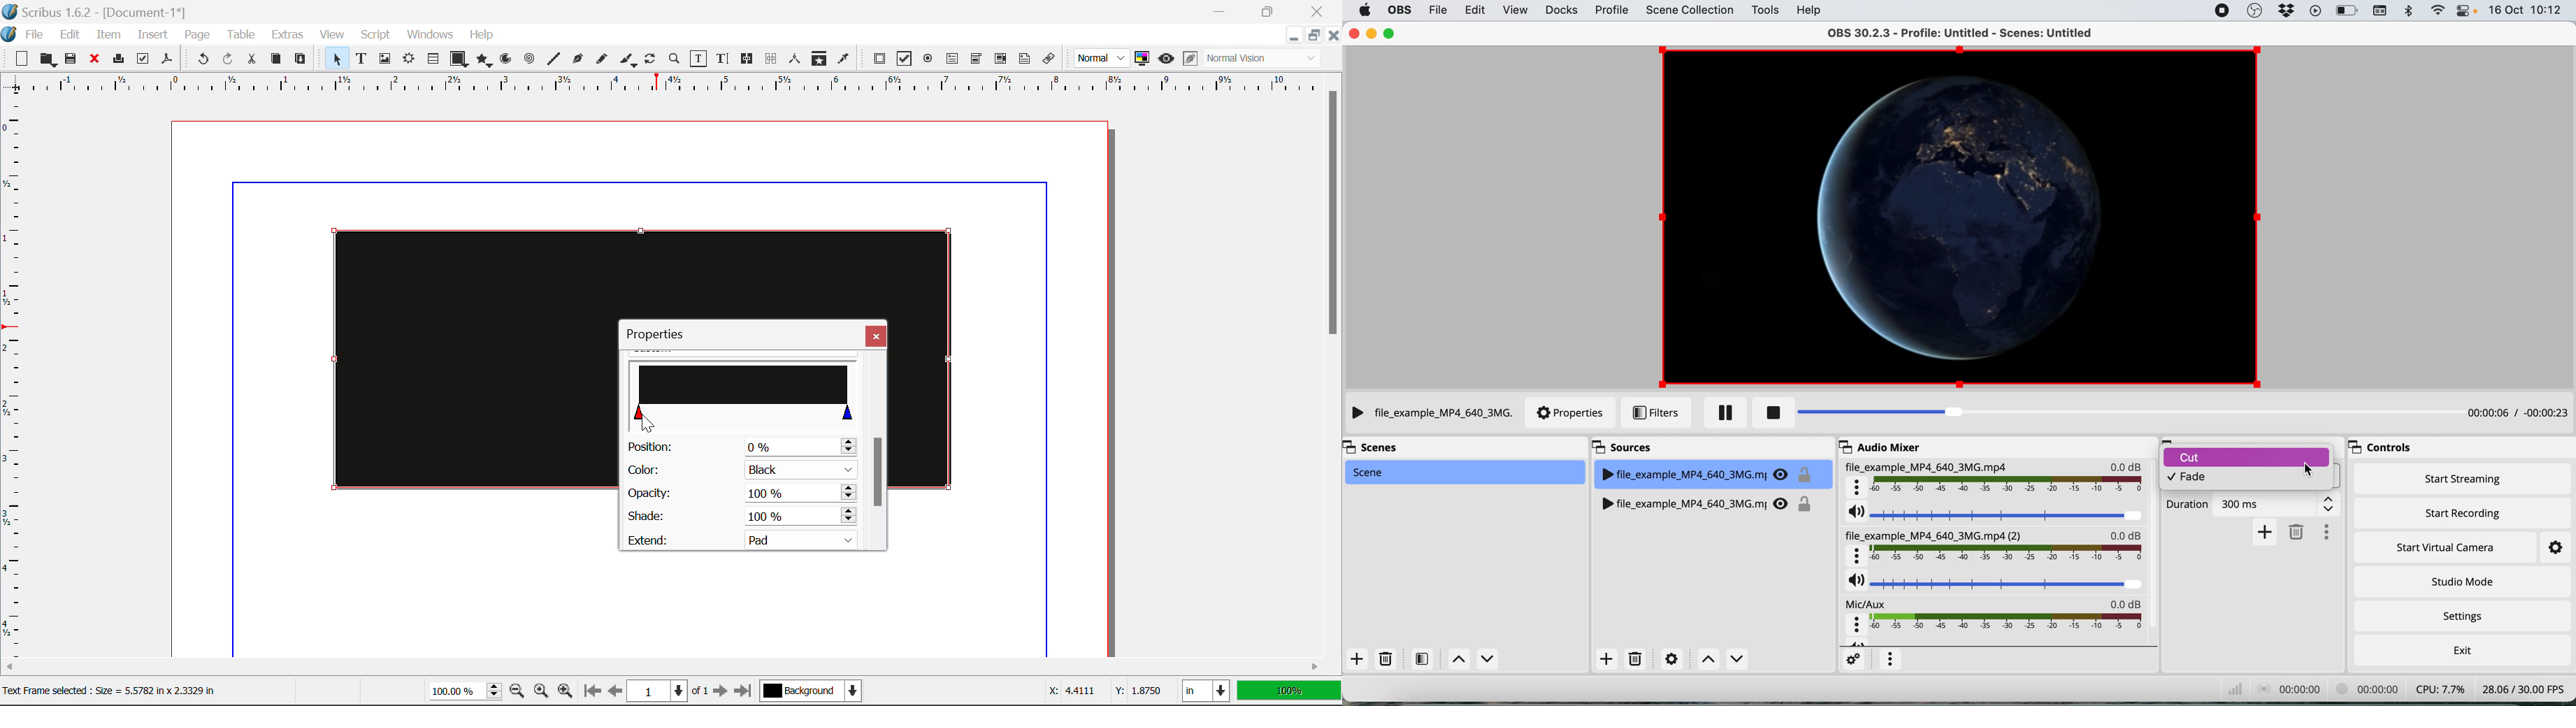  What do you see at coordinates (615, 693) in the screenshot?
I see `Previous Page` at bounding box center [615, 693].